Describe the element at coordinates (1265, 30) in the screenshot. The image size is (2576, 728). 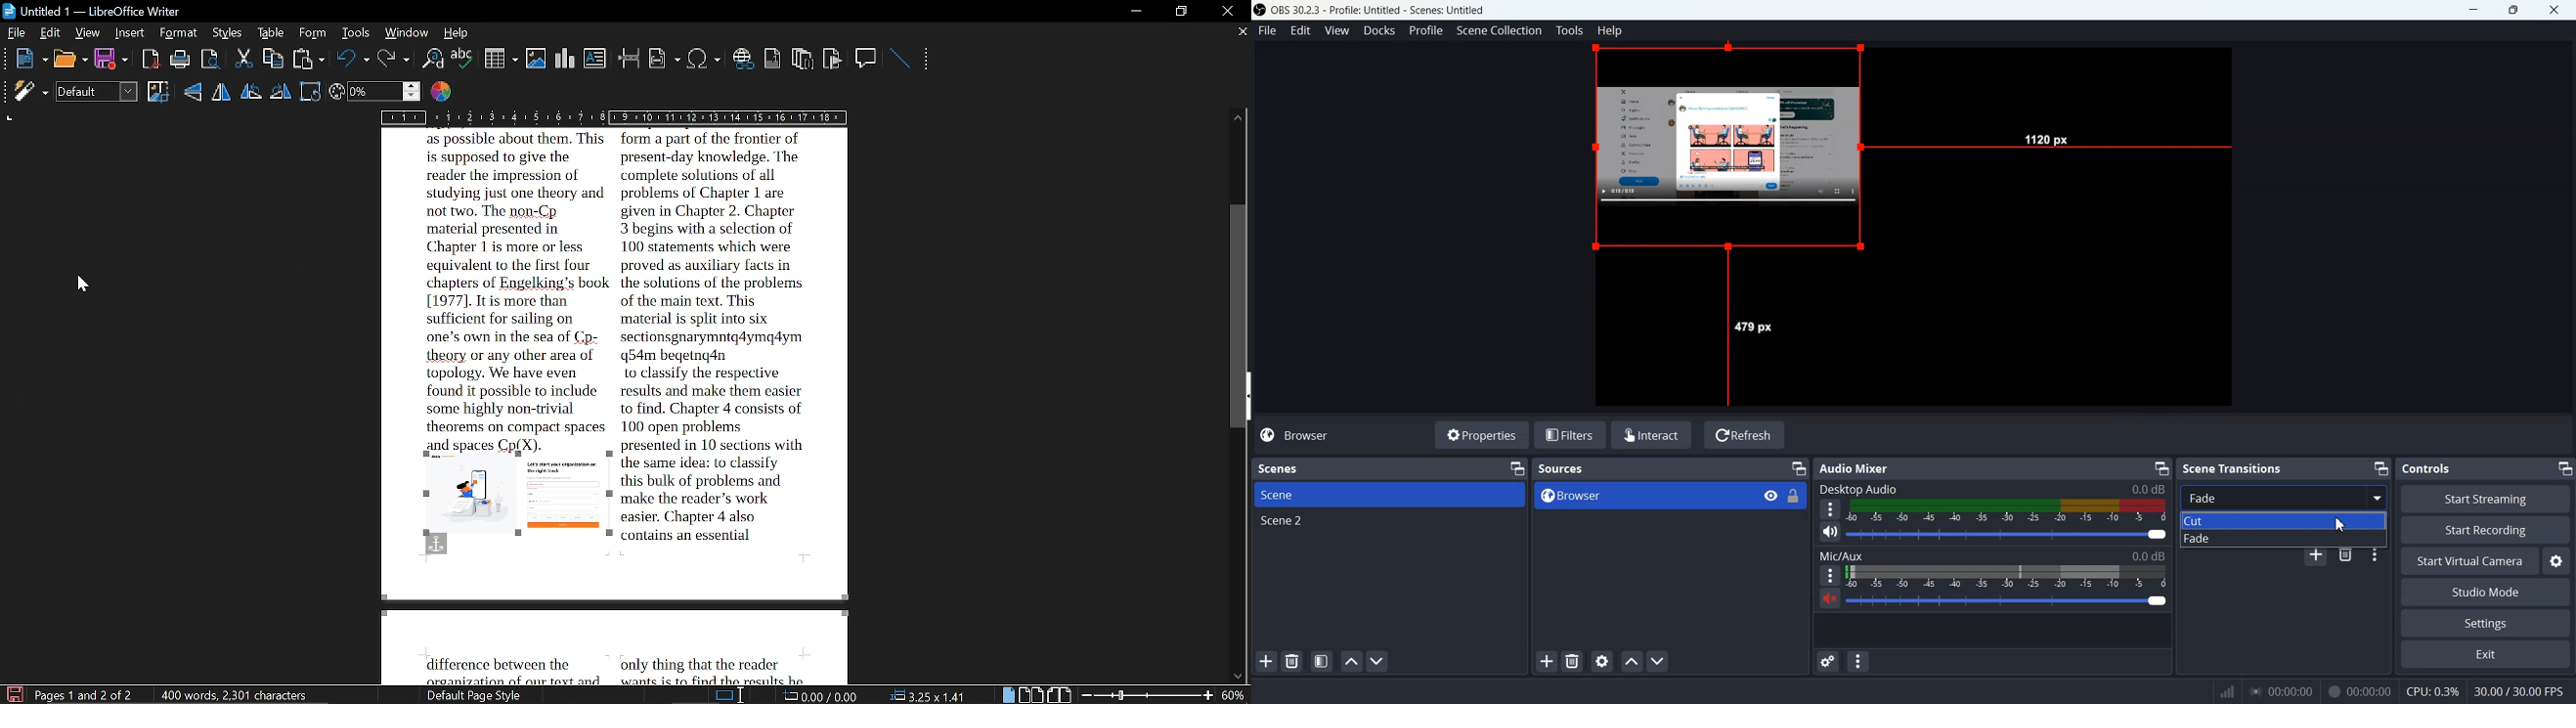
I see `File` at that location.